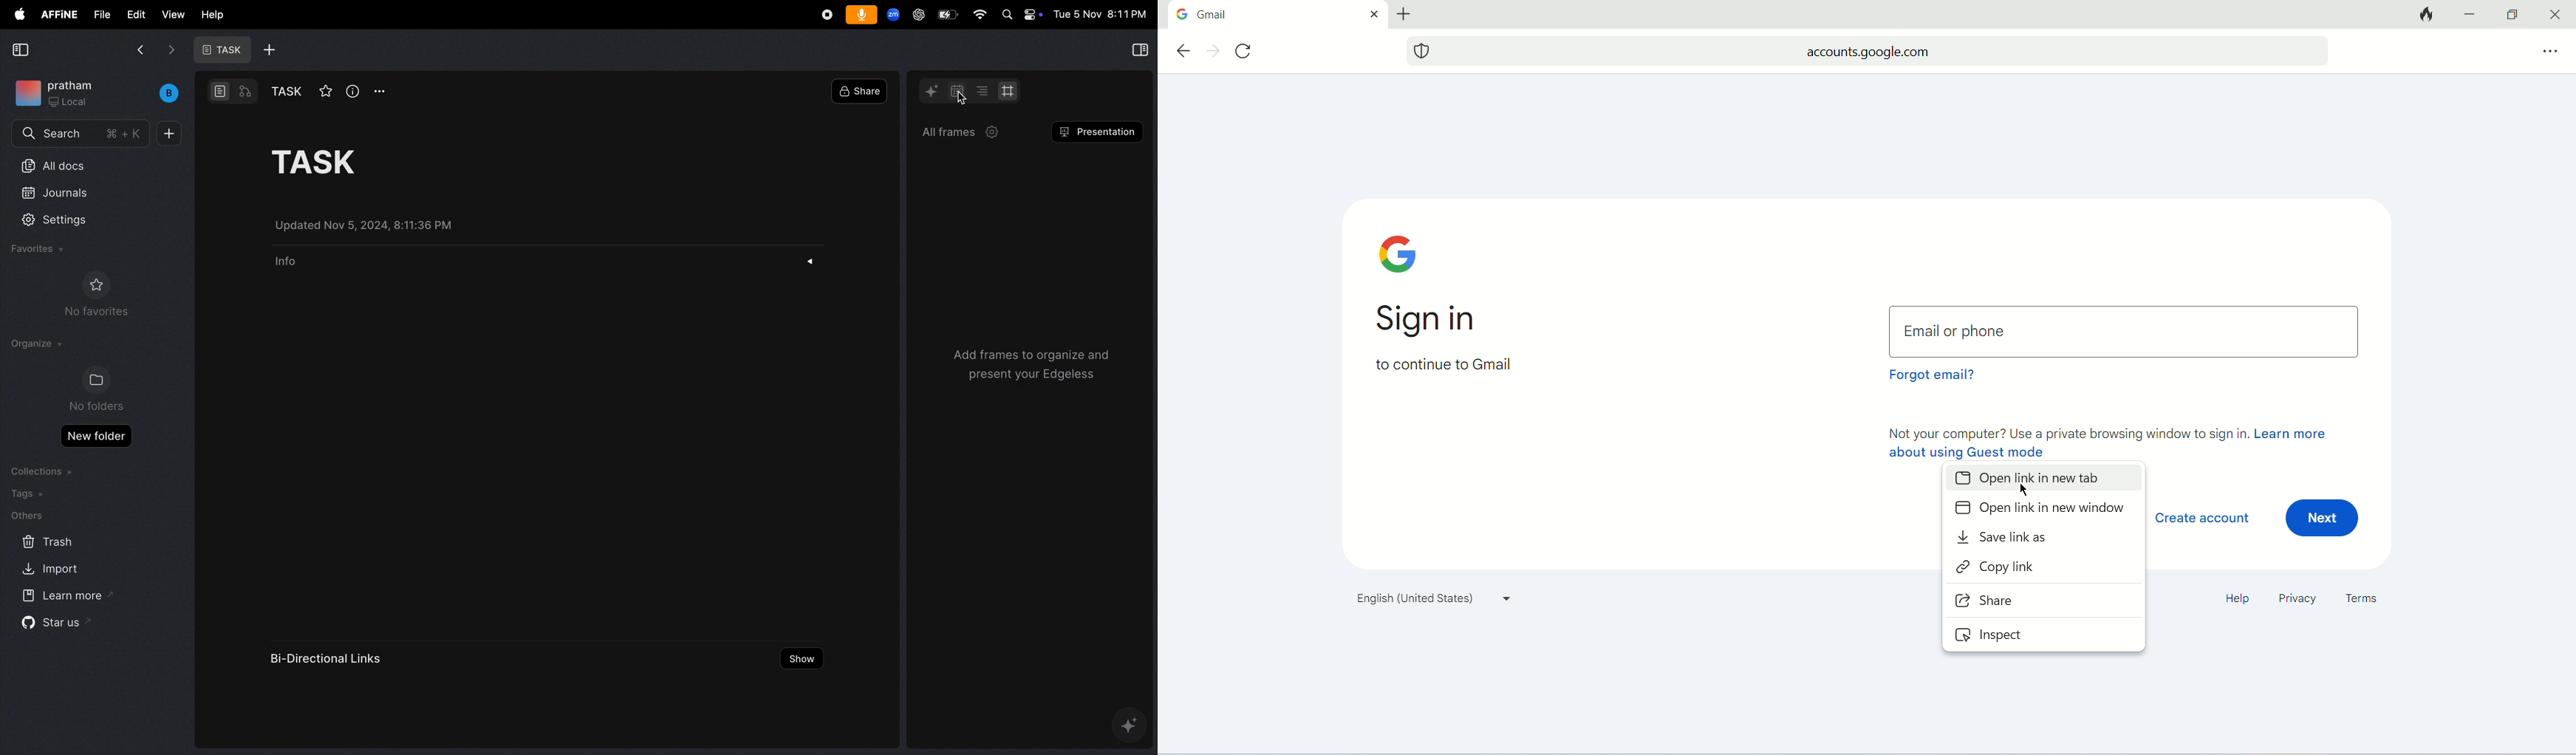 The width and height of the screenshot is (2576, 756). Describe the element at coordinates (333, 161) in the screenshot. I see `task title` at that location.